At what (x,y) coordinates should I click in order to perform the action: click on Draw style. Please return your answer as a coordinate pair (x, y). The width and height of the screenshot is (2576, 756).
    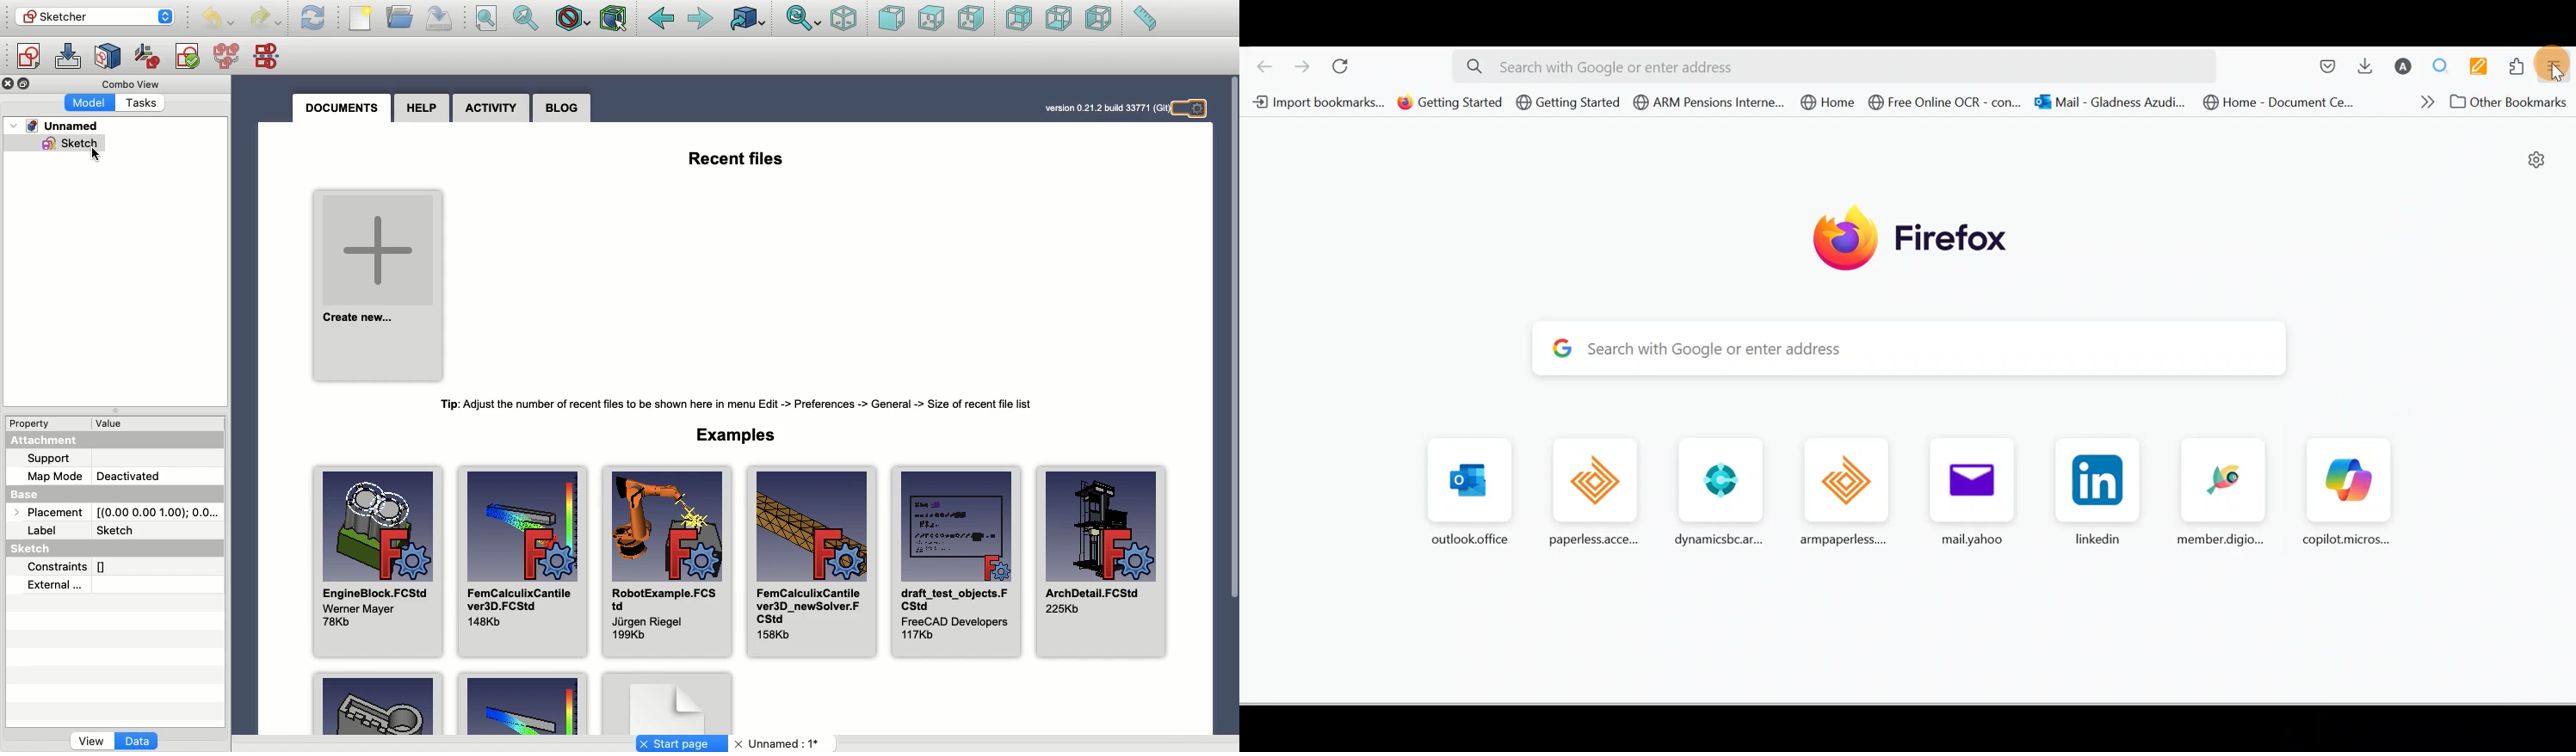
    Looking at the image, I should click on (571, 21).